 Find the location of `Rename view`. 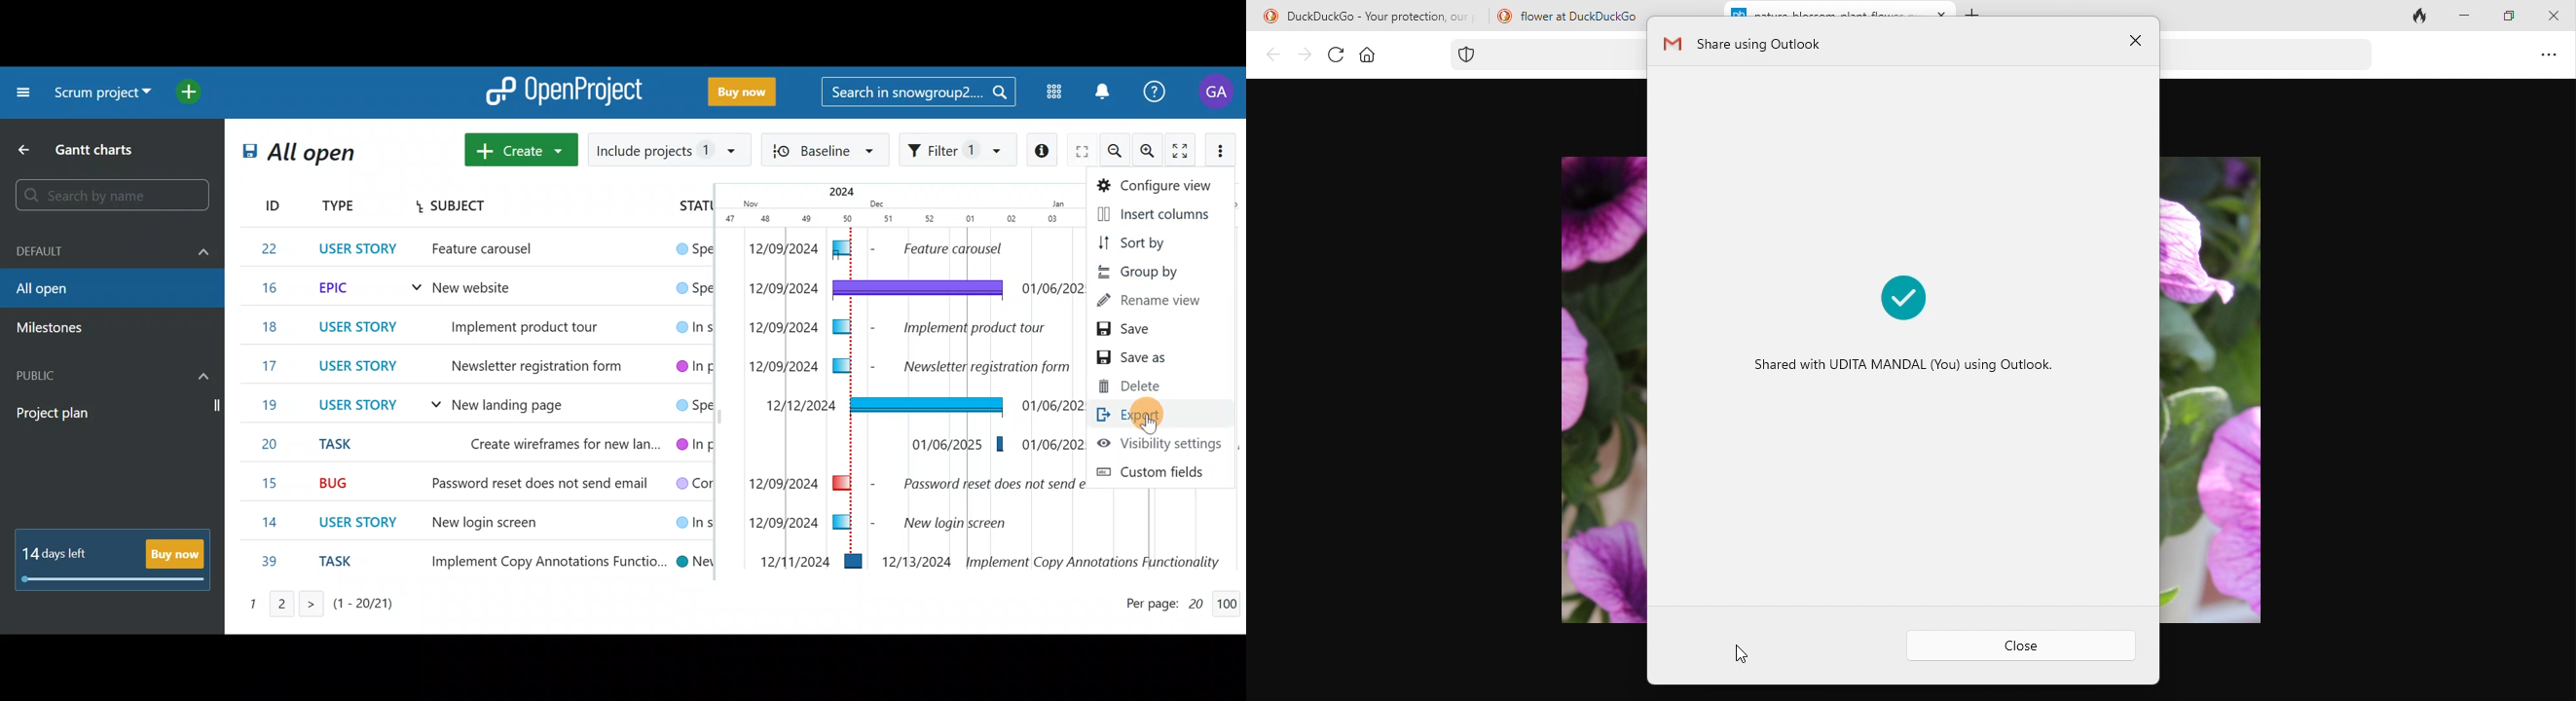

Rename view is located at coordinates (1147, 301).